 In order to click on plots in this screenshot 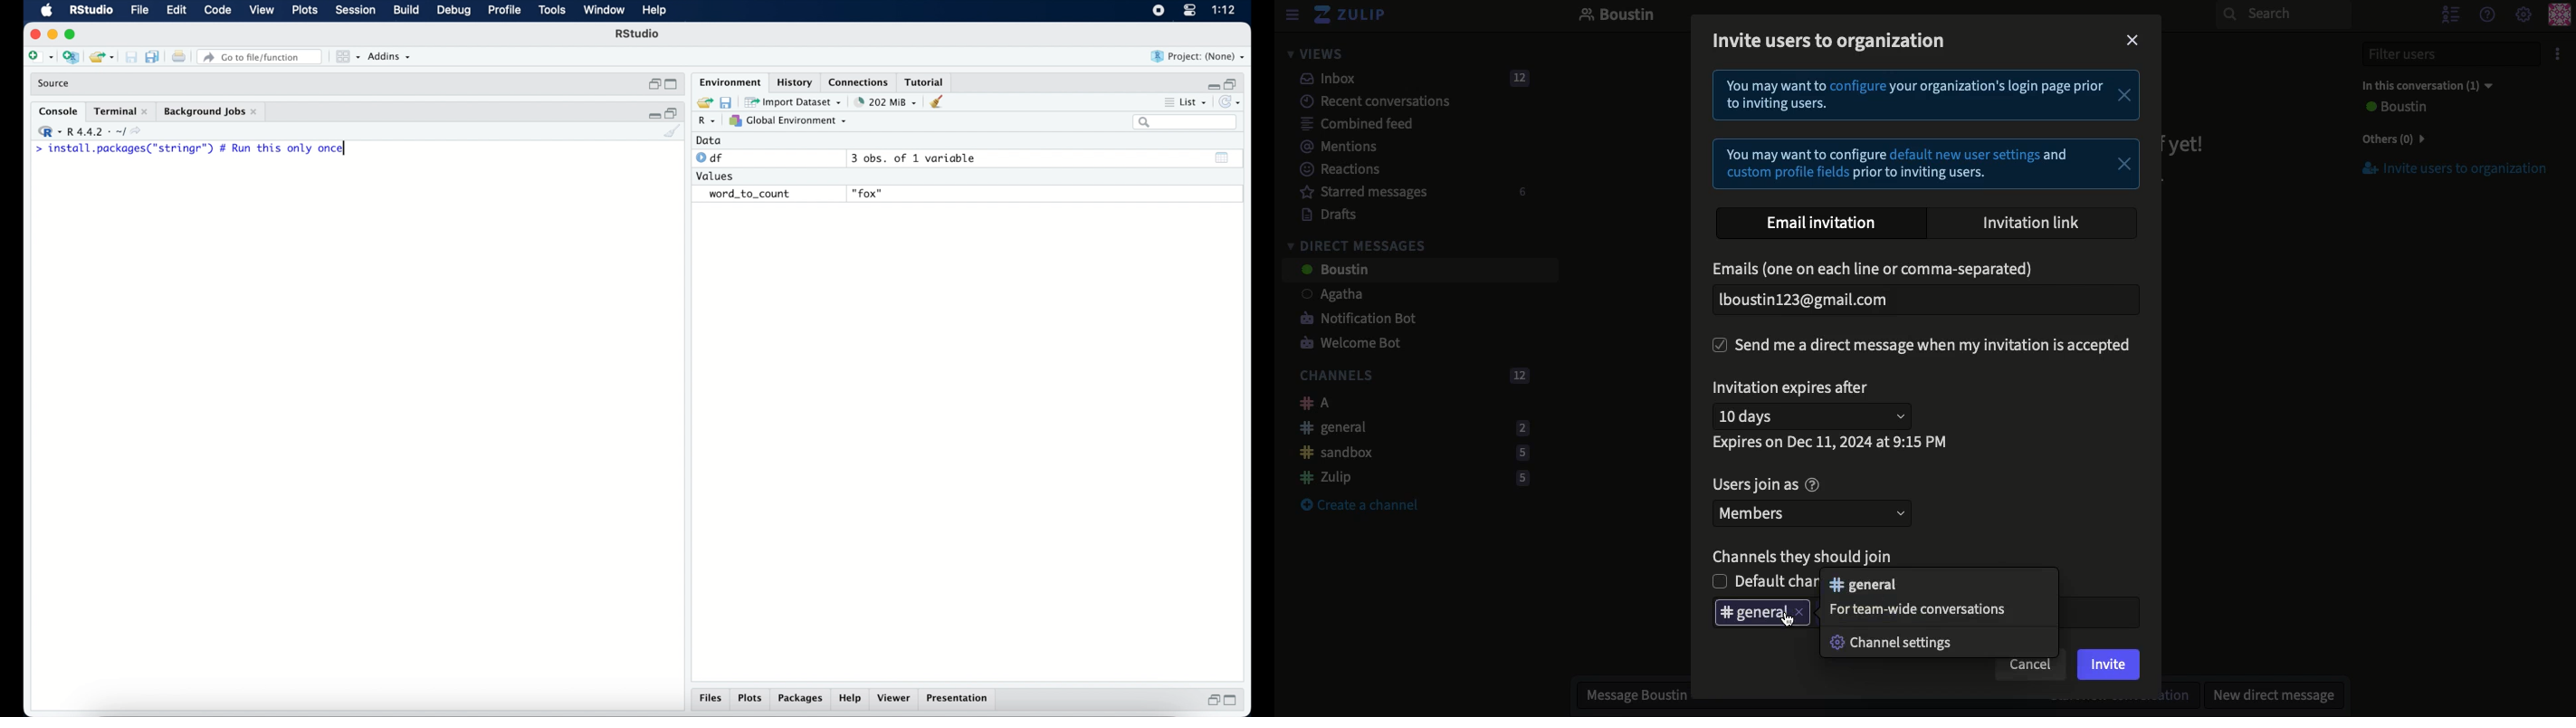, I will do `click(306, 11)`.